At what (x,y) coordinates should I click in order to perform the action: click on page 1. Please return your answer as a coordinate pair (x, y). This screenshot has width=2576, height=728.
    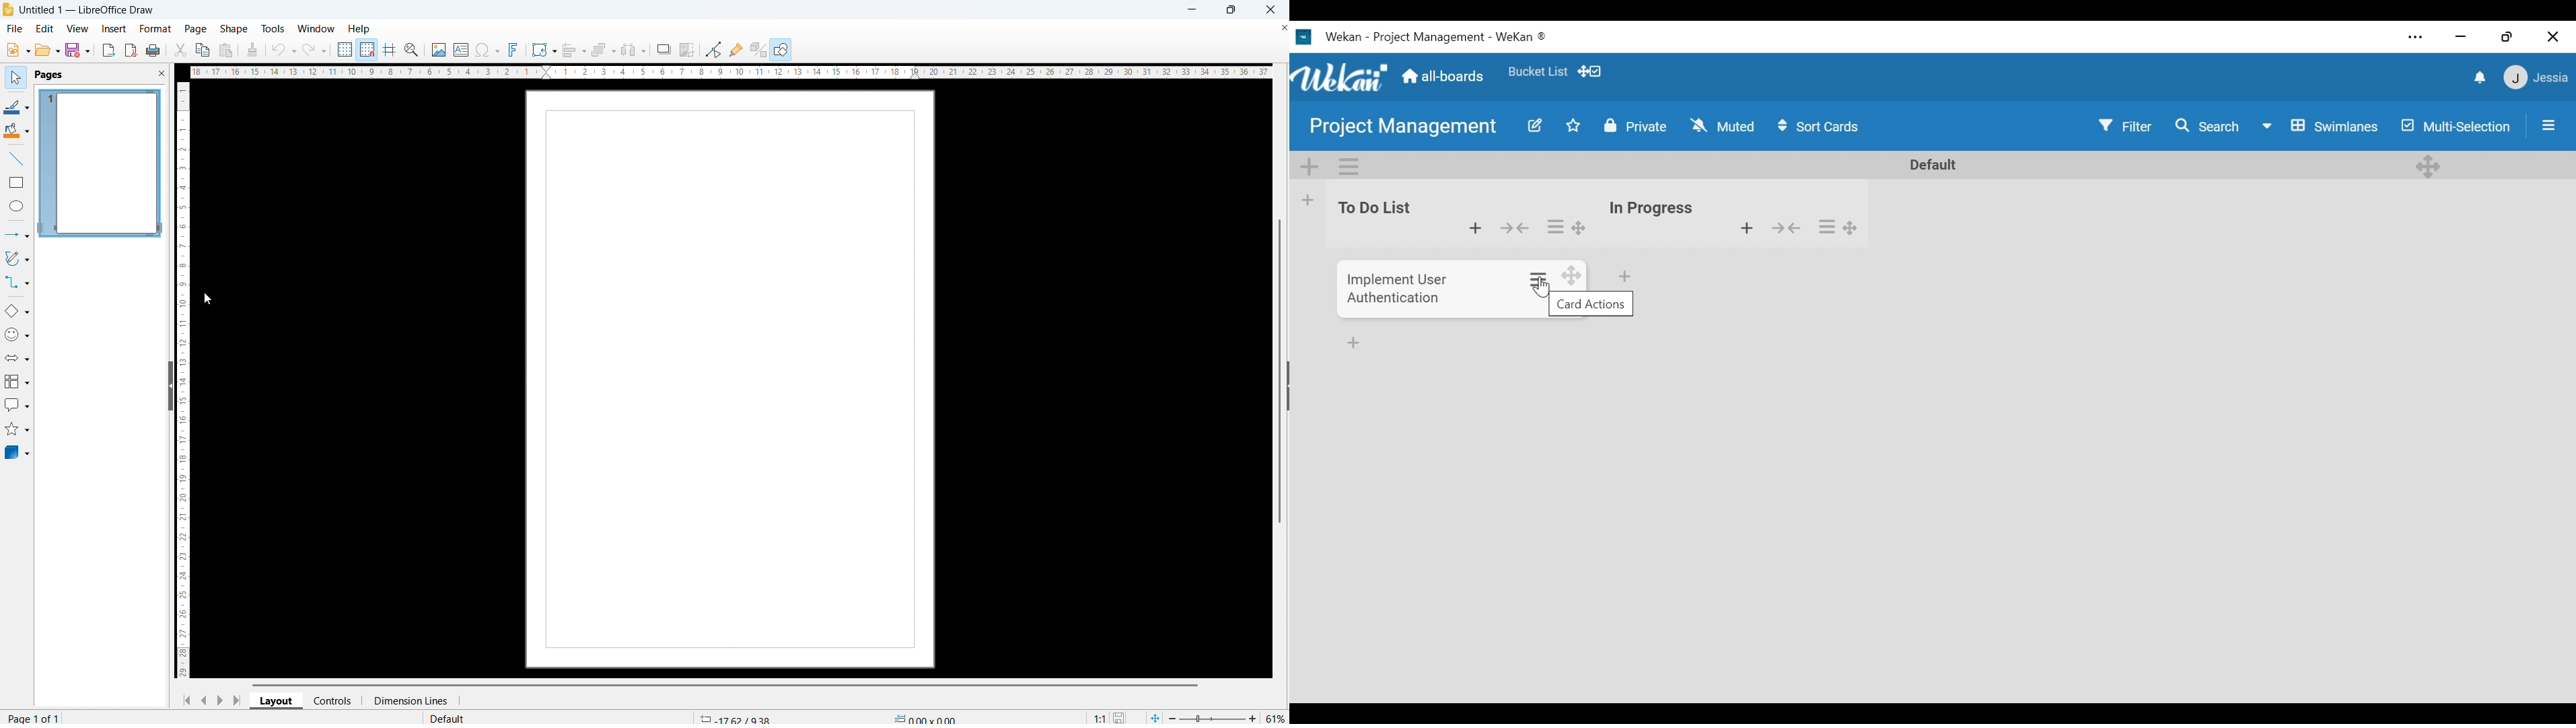
    Looking at the image, I should click on (102, 164).